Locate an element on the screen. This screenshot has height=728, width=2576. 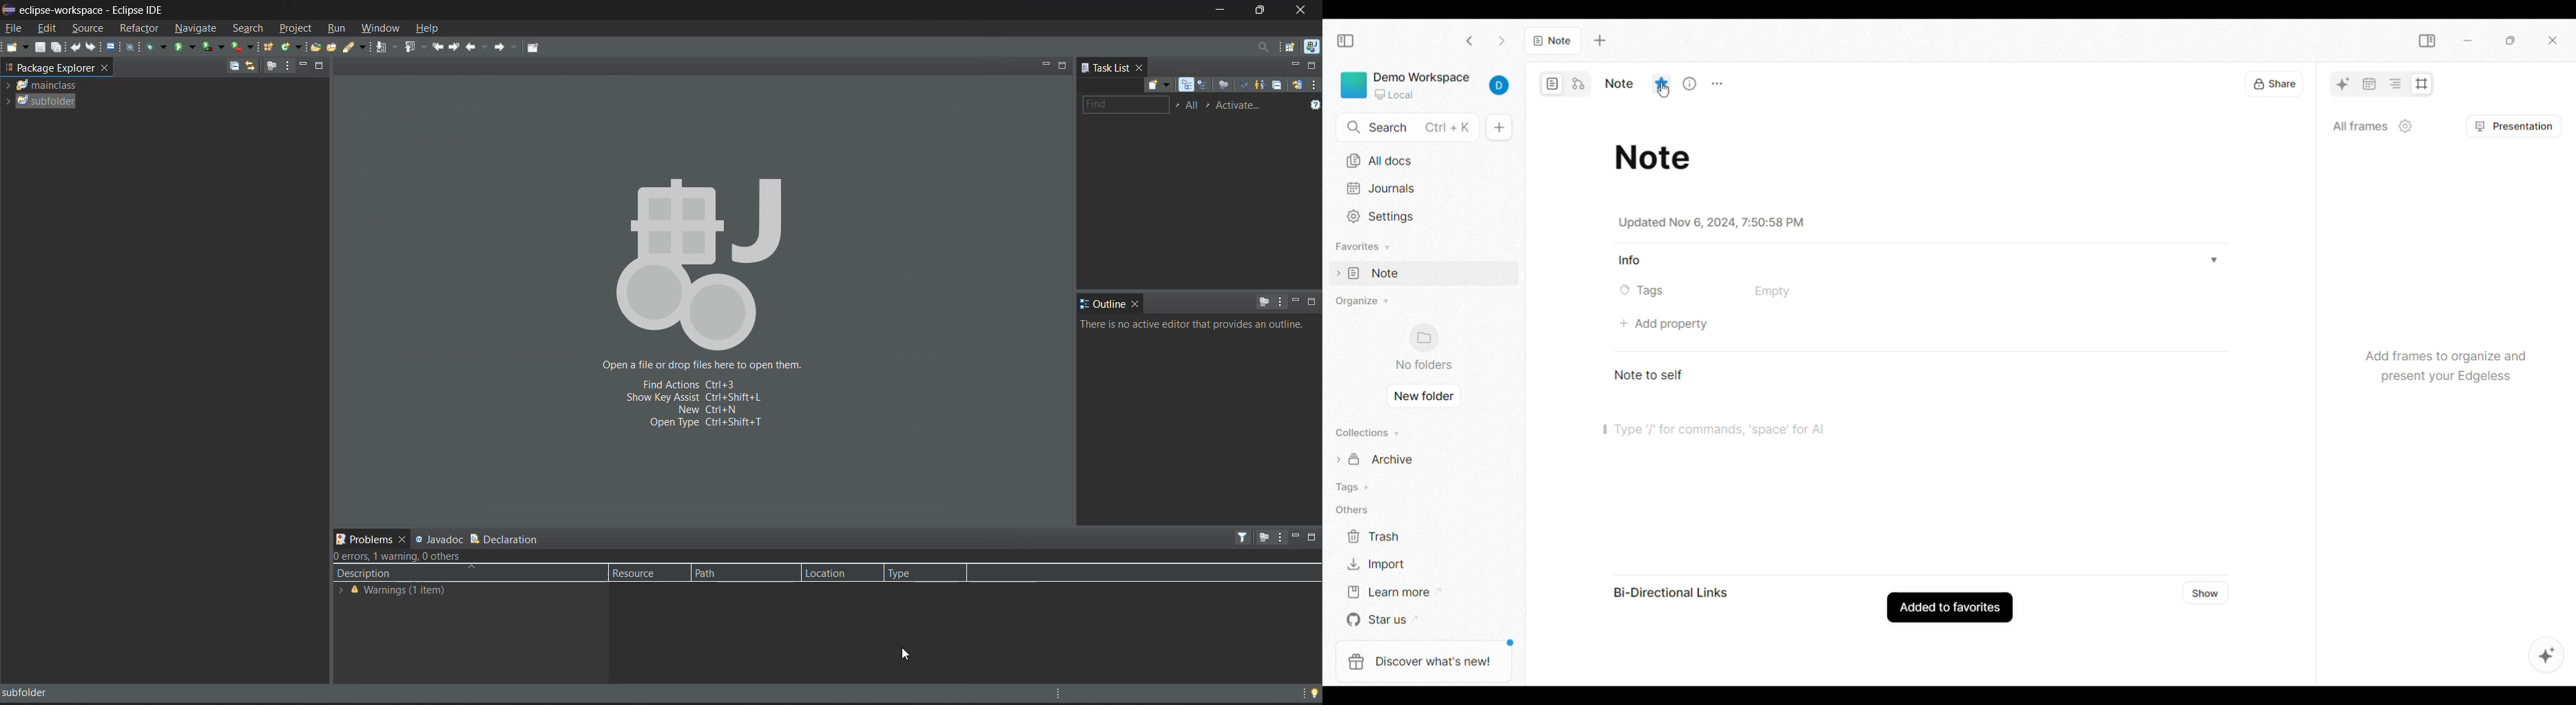
close is located at coordinates (1140, 67).